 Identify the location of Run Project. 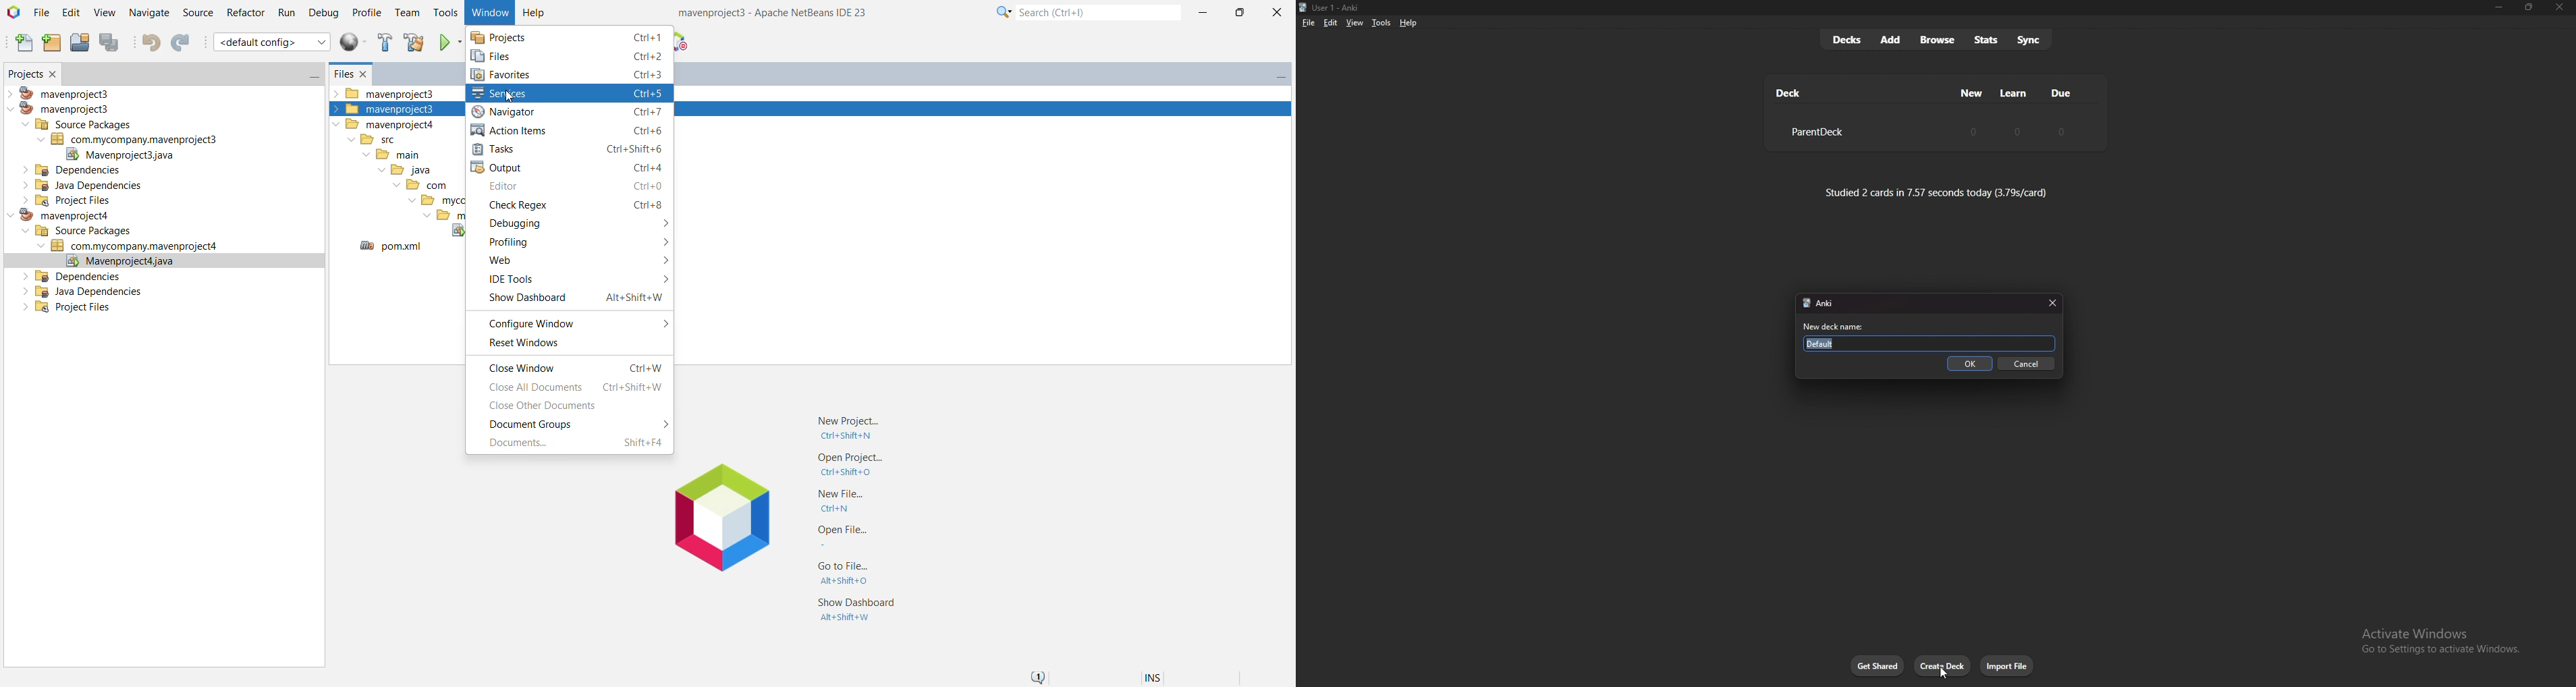
(451, 43).